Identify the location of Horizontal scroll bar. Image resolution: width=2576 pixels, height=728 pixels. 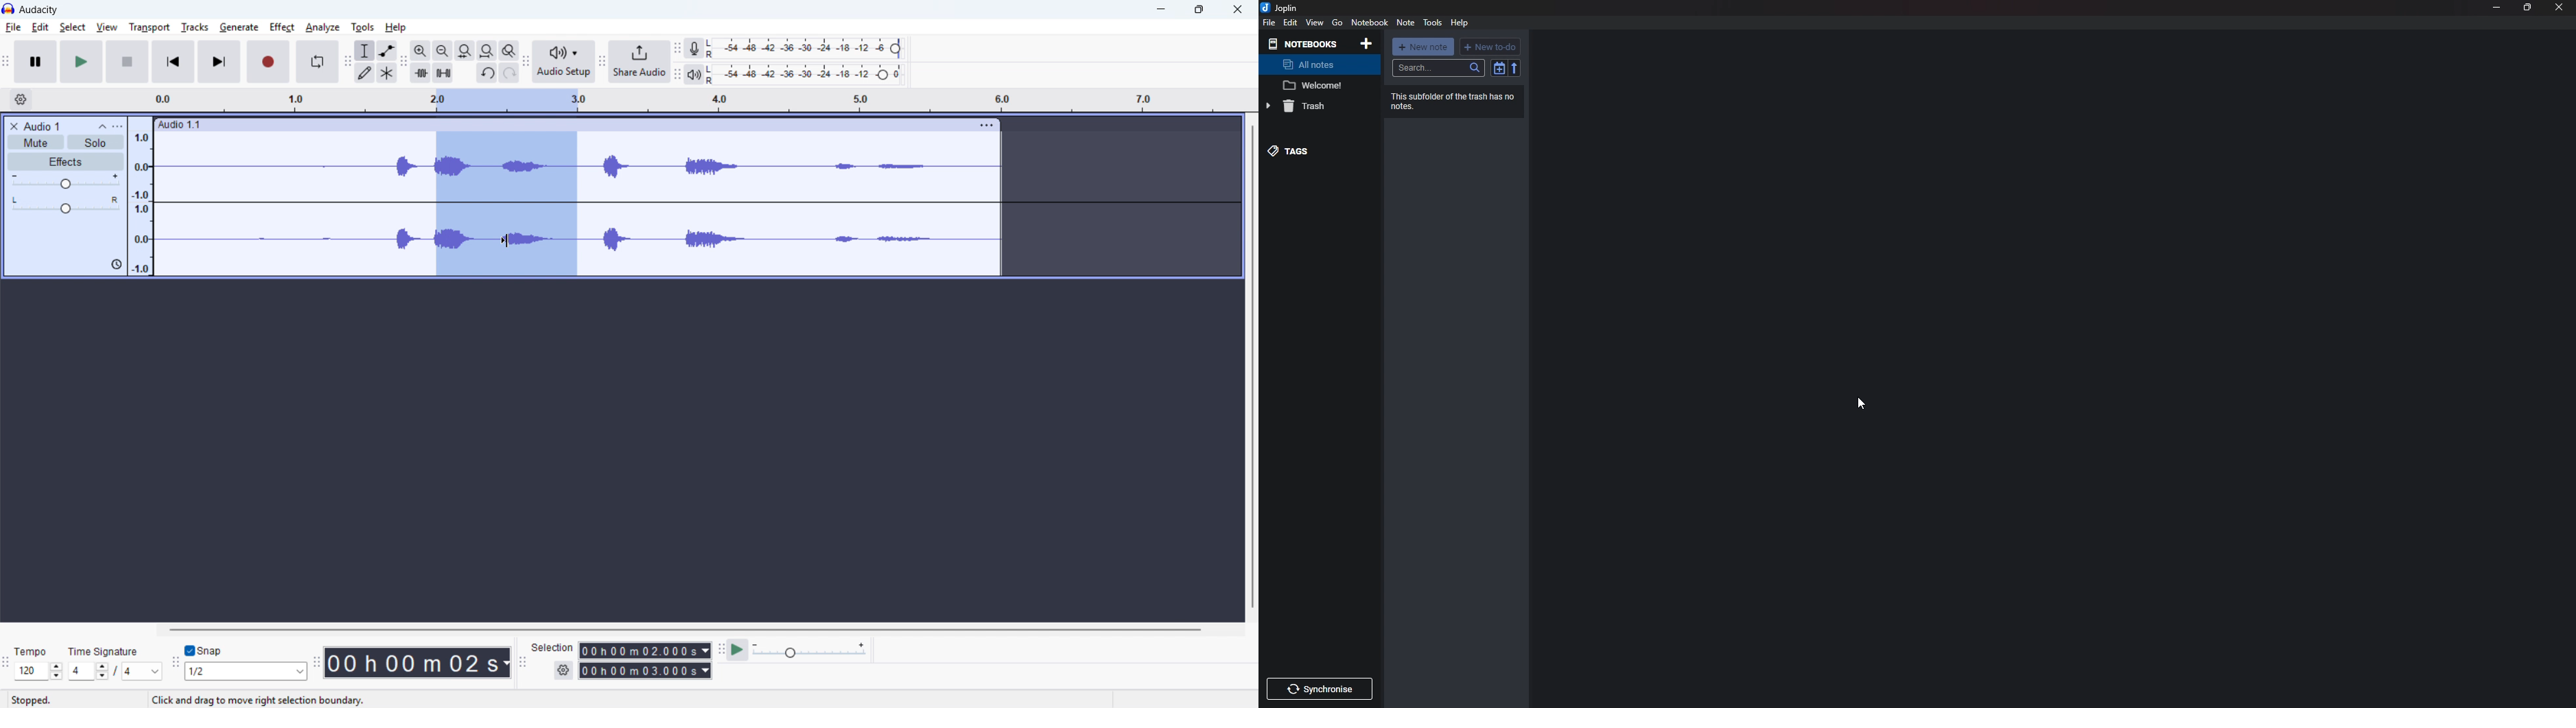
(660, 629).